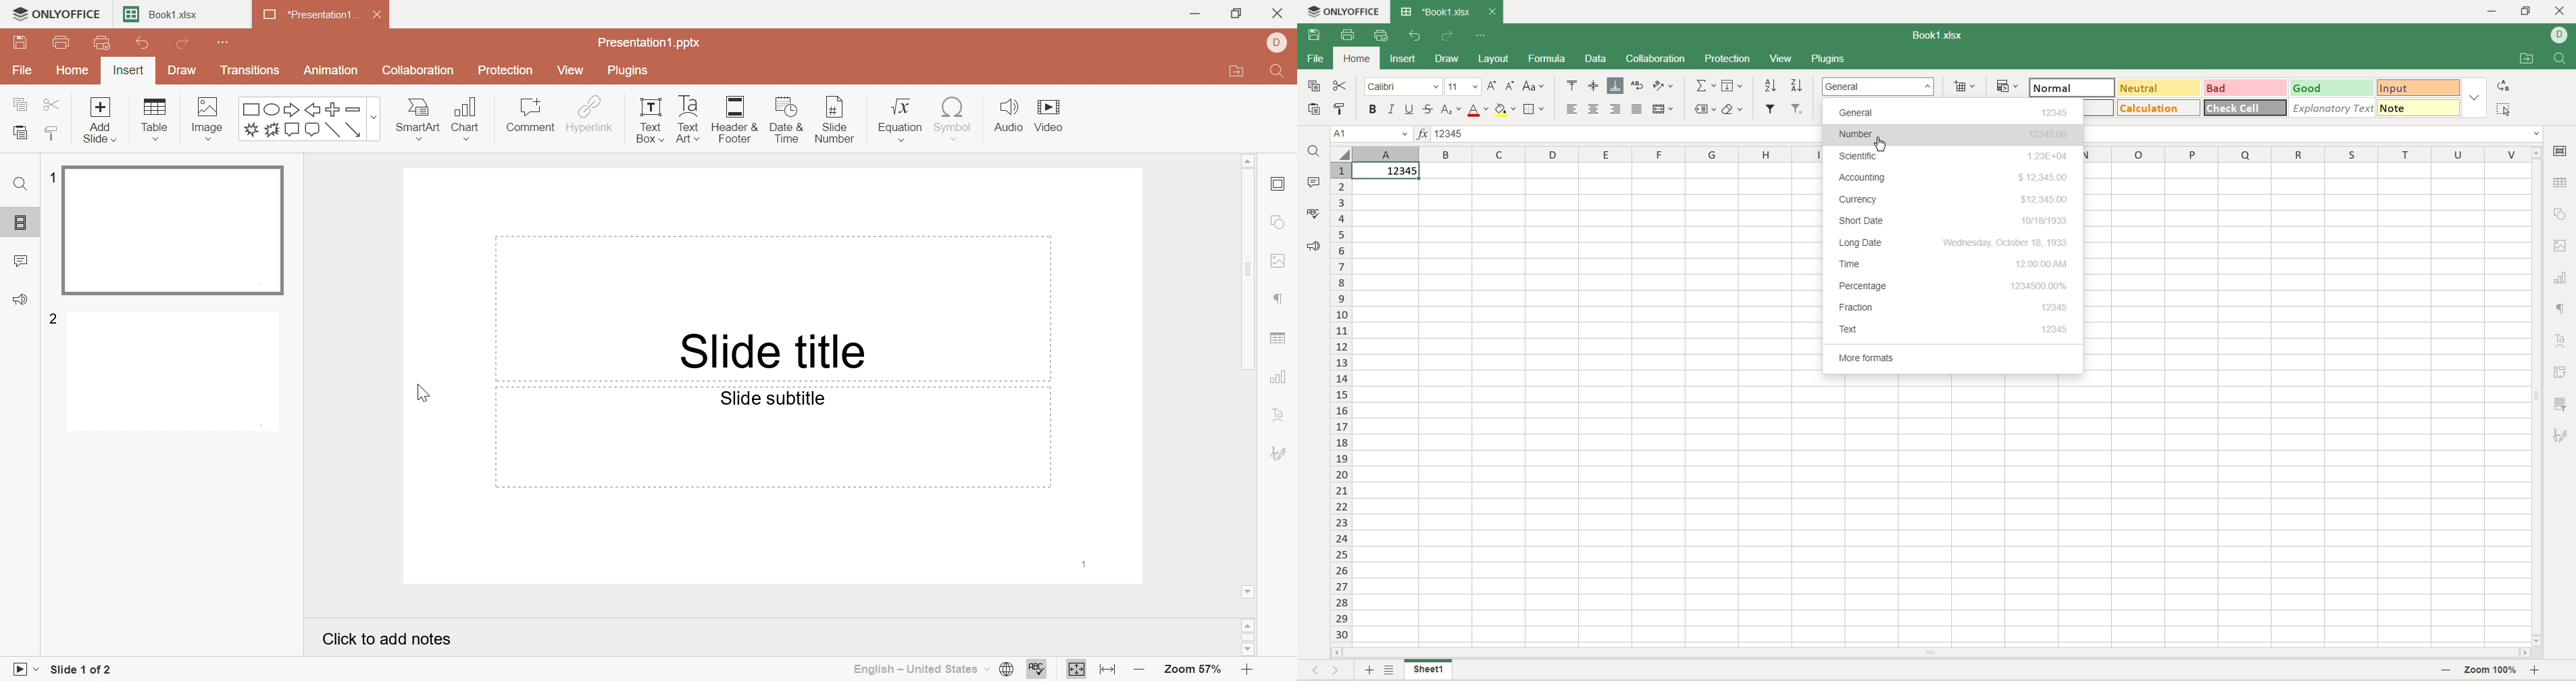 This screenshot has width=2576, height=700. I want to click on fraction, so click(1951, 309).